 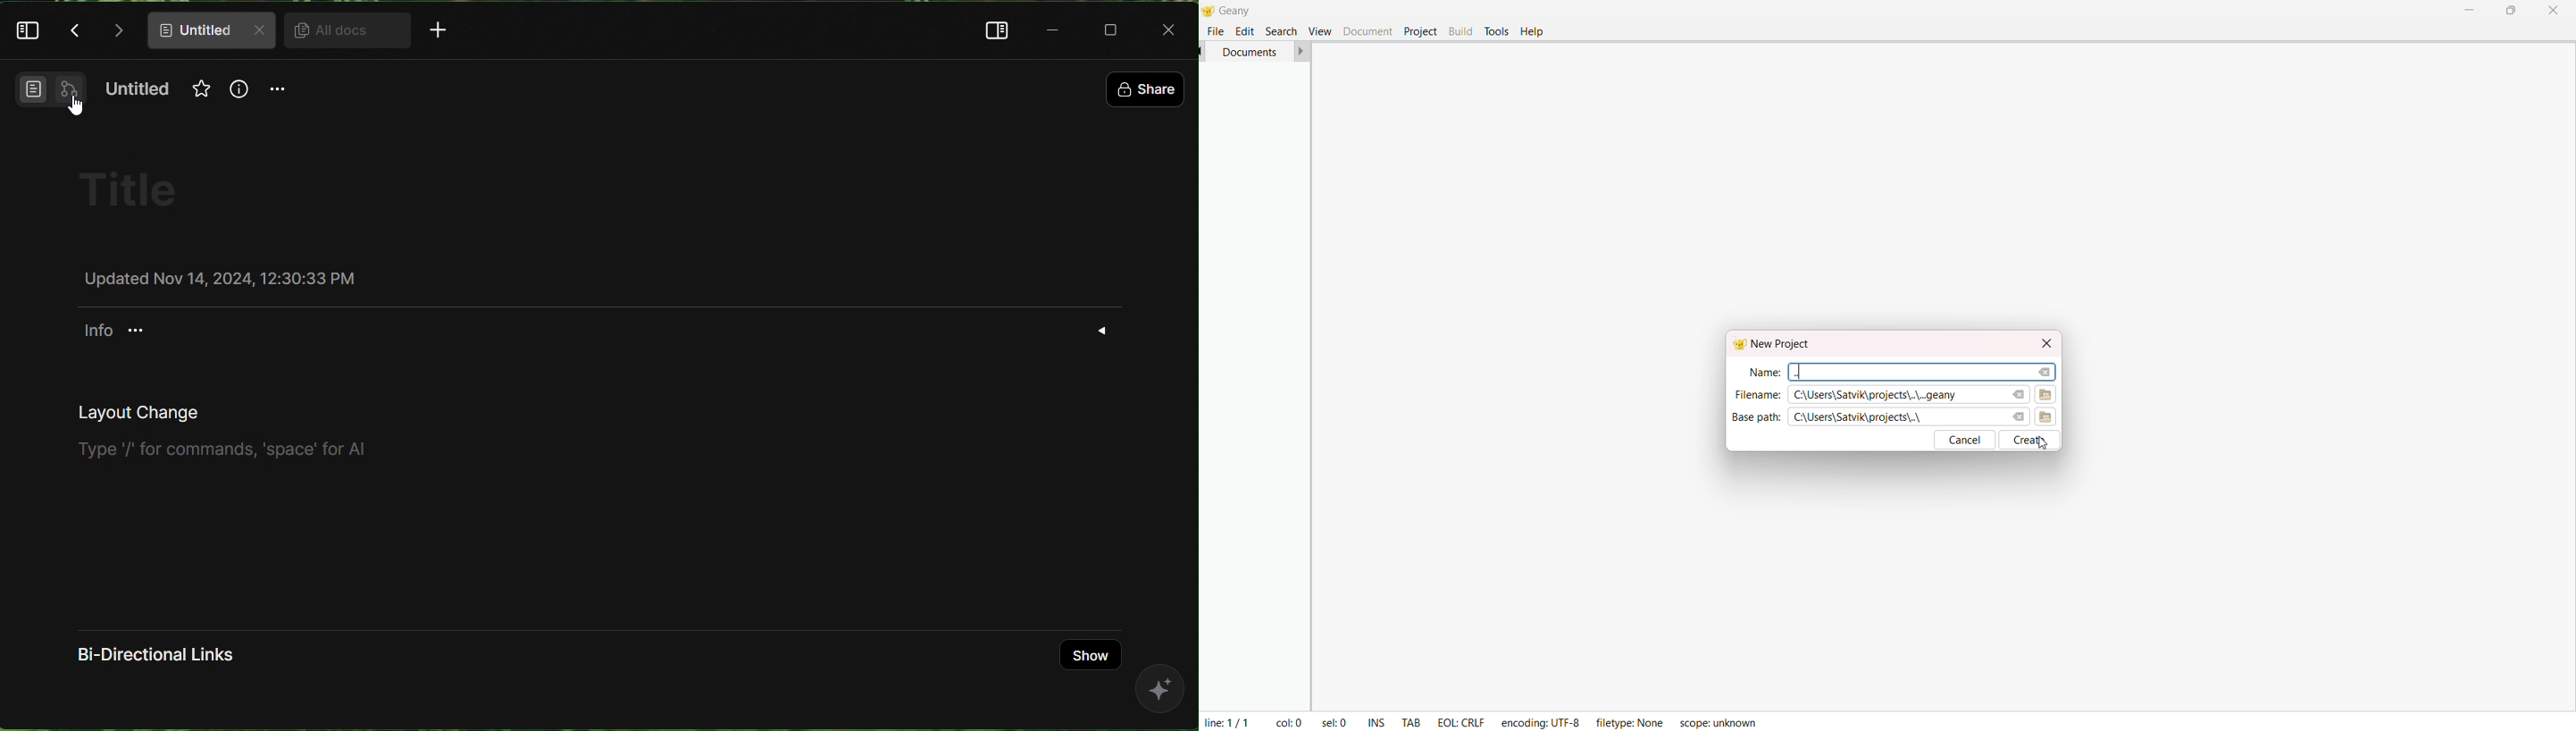 I want to click on C:\Users\Satvik\projects\..\..geany, so click(x=1883, y=396).